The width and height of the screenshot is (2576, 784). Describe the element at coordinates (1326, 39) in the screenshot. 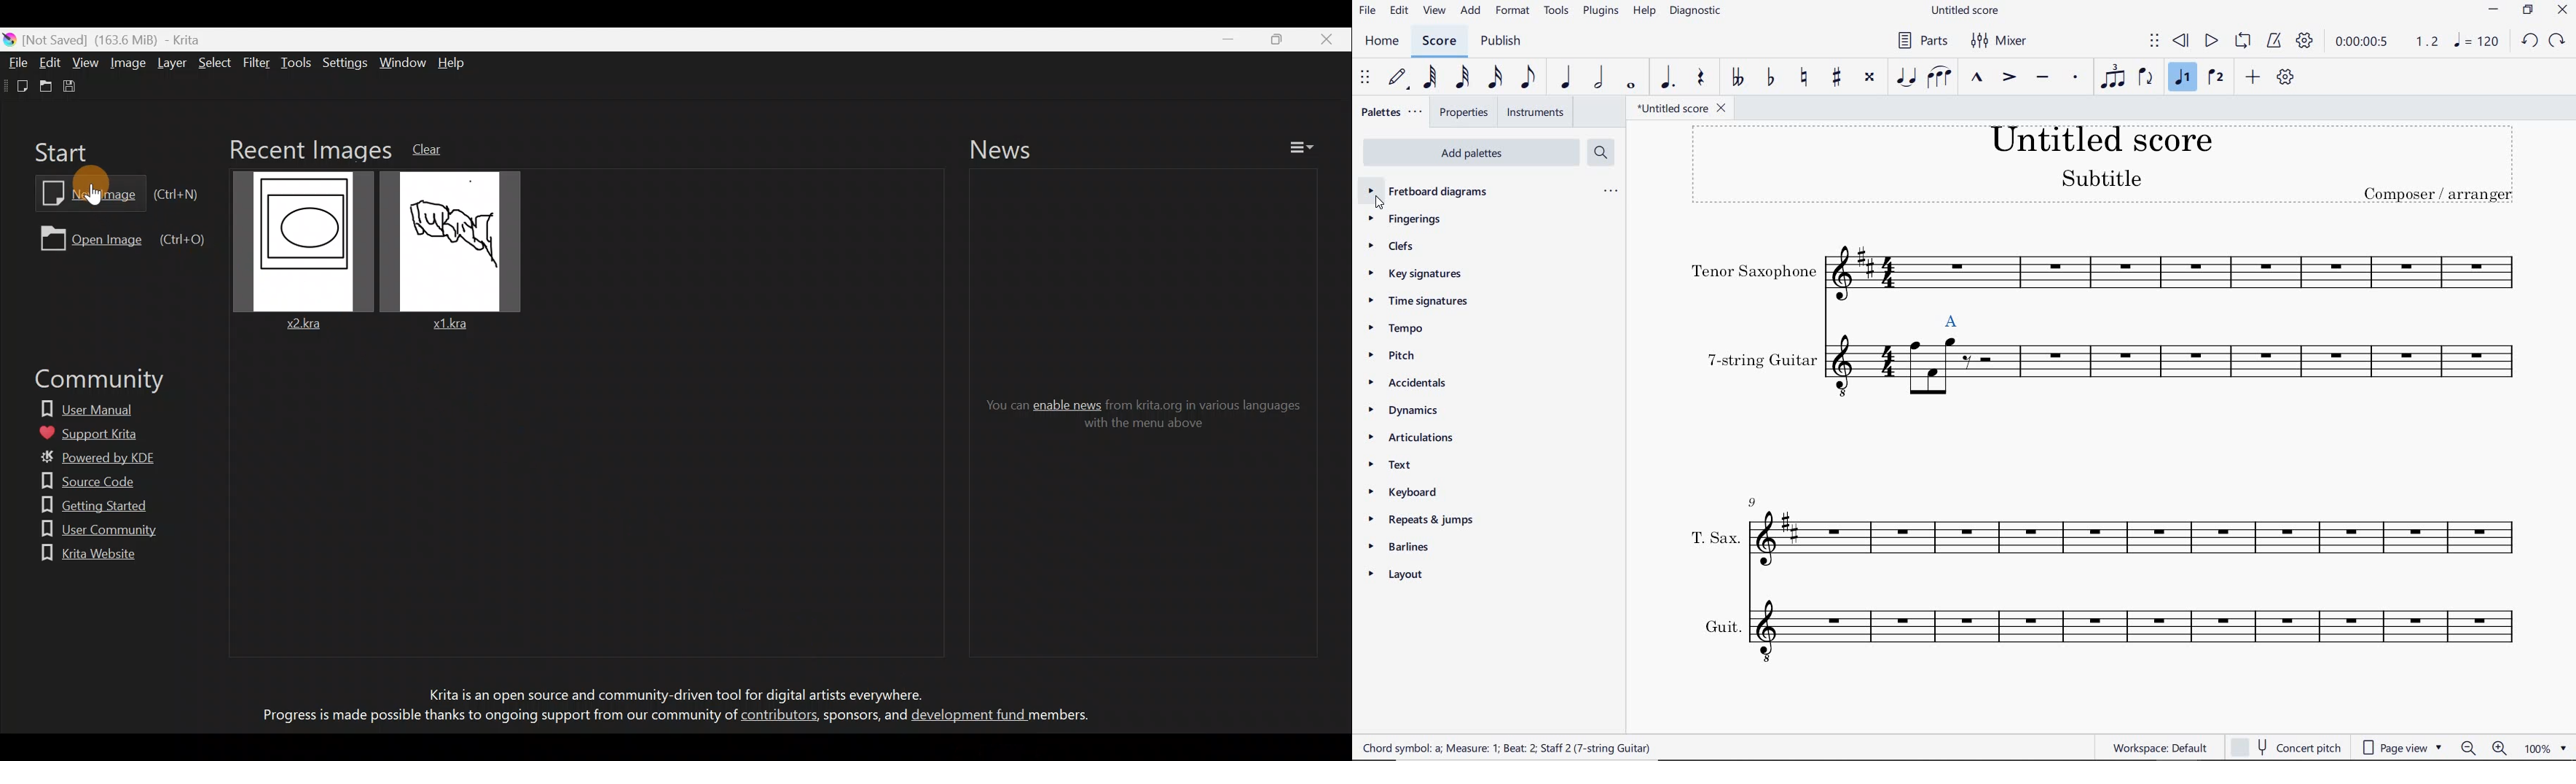

I see `Close` at that location.